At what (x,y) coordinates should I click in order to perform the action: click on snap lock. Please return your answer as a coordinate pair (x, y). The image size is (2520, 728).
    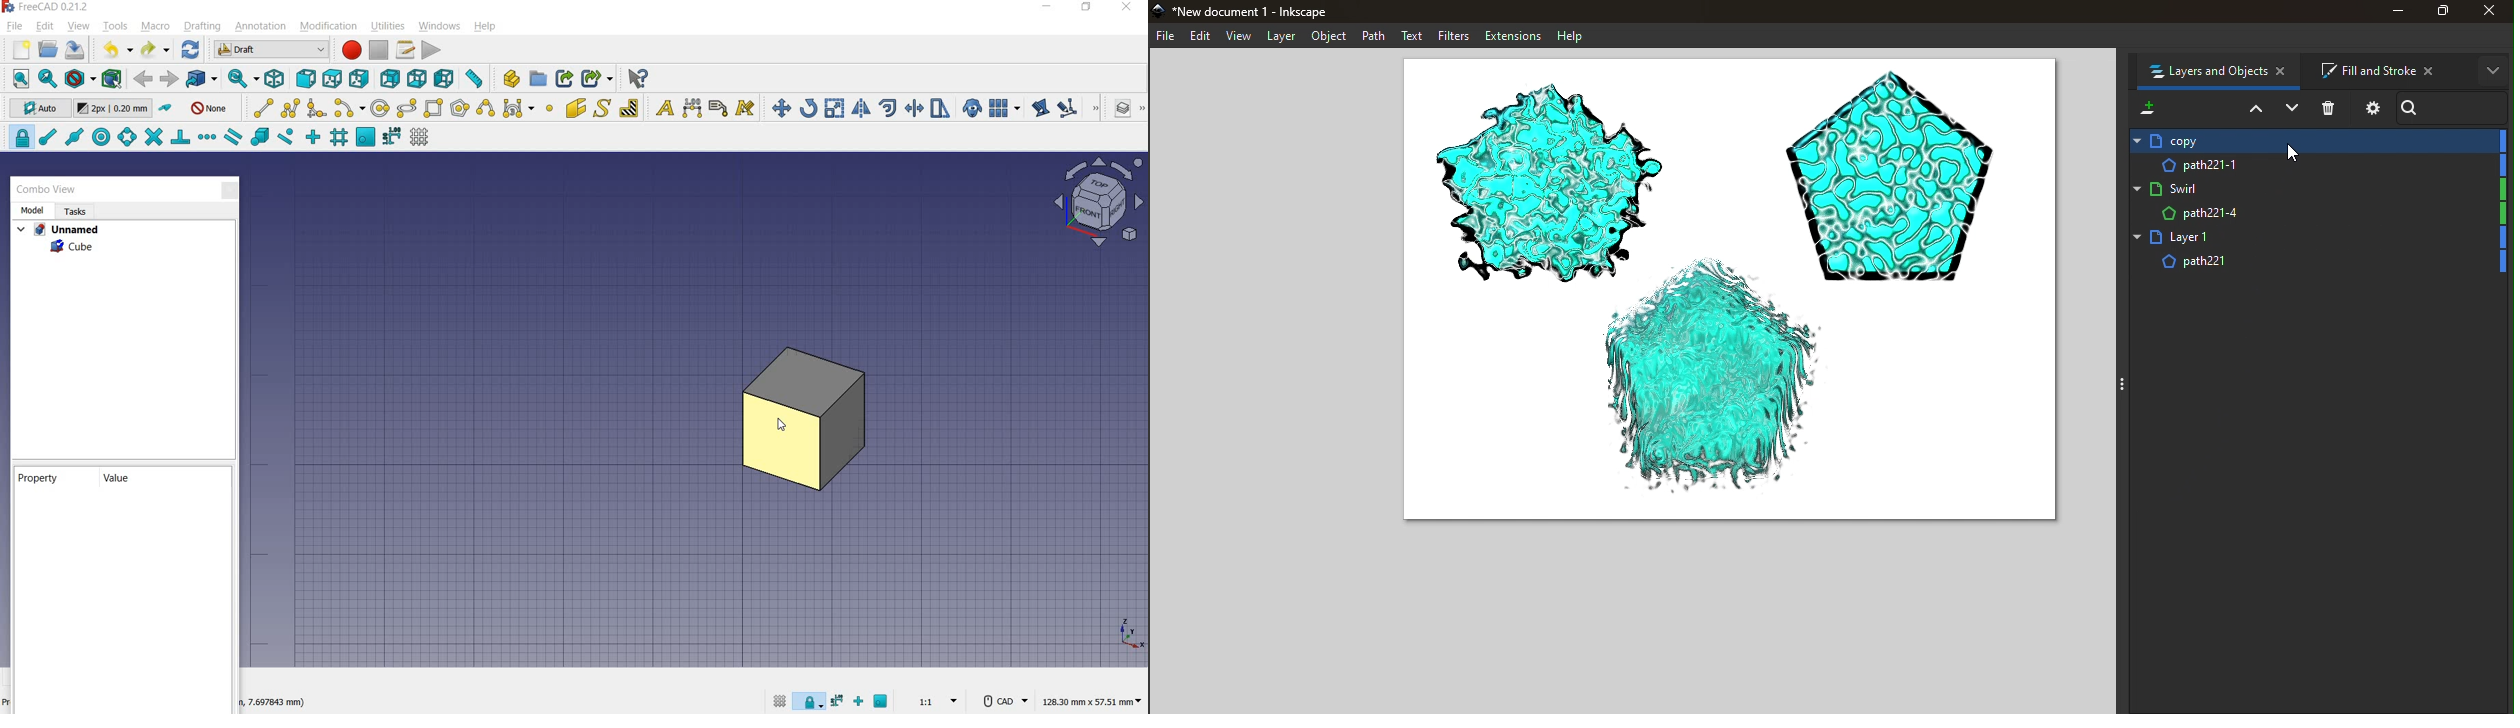
    Looking at the image, I should click on (18, 137).